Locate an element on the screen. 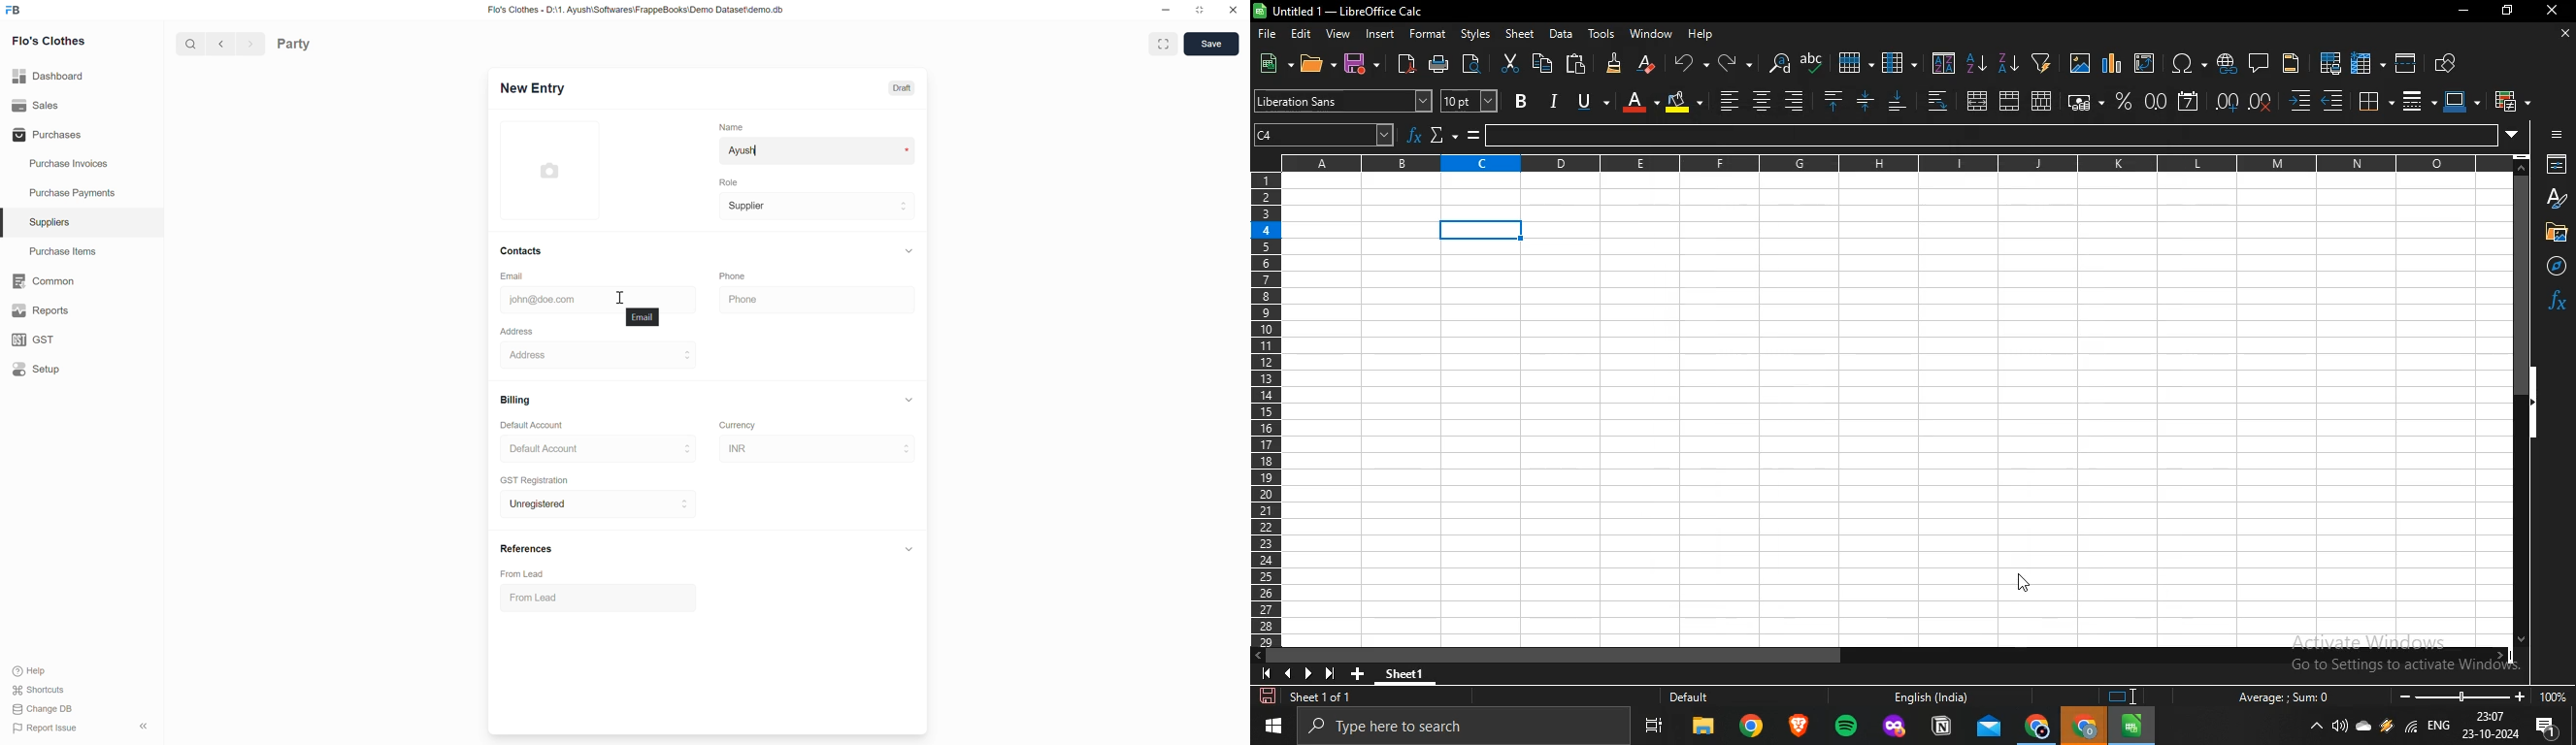 The width and height of the screenshot is (2576, 756). column is located at coordinates (1901, 164).